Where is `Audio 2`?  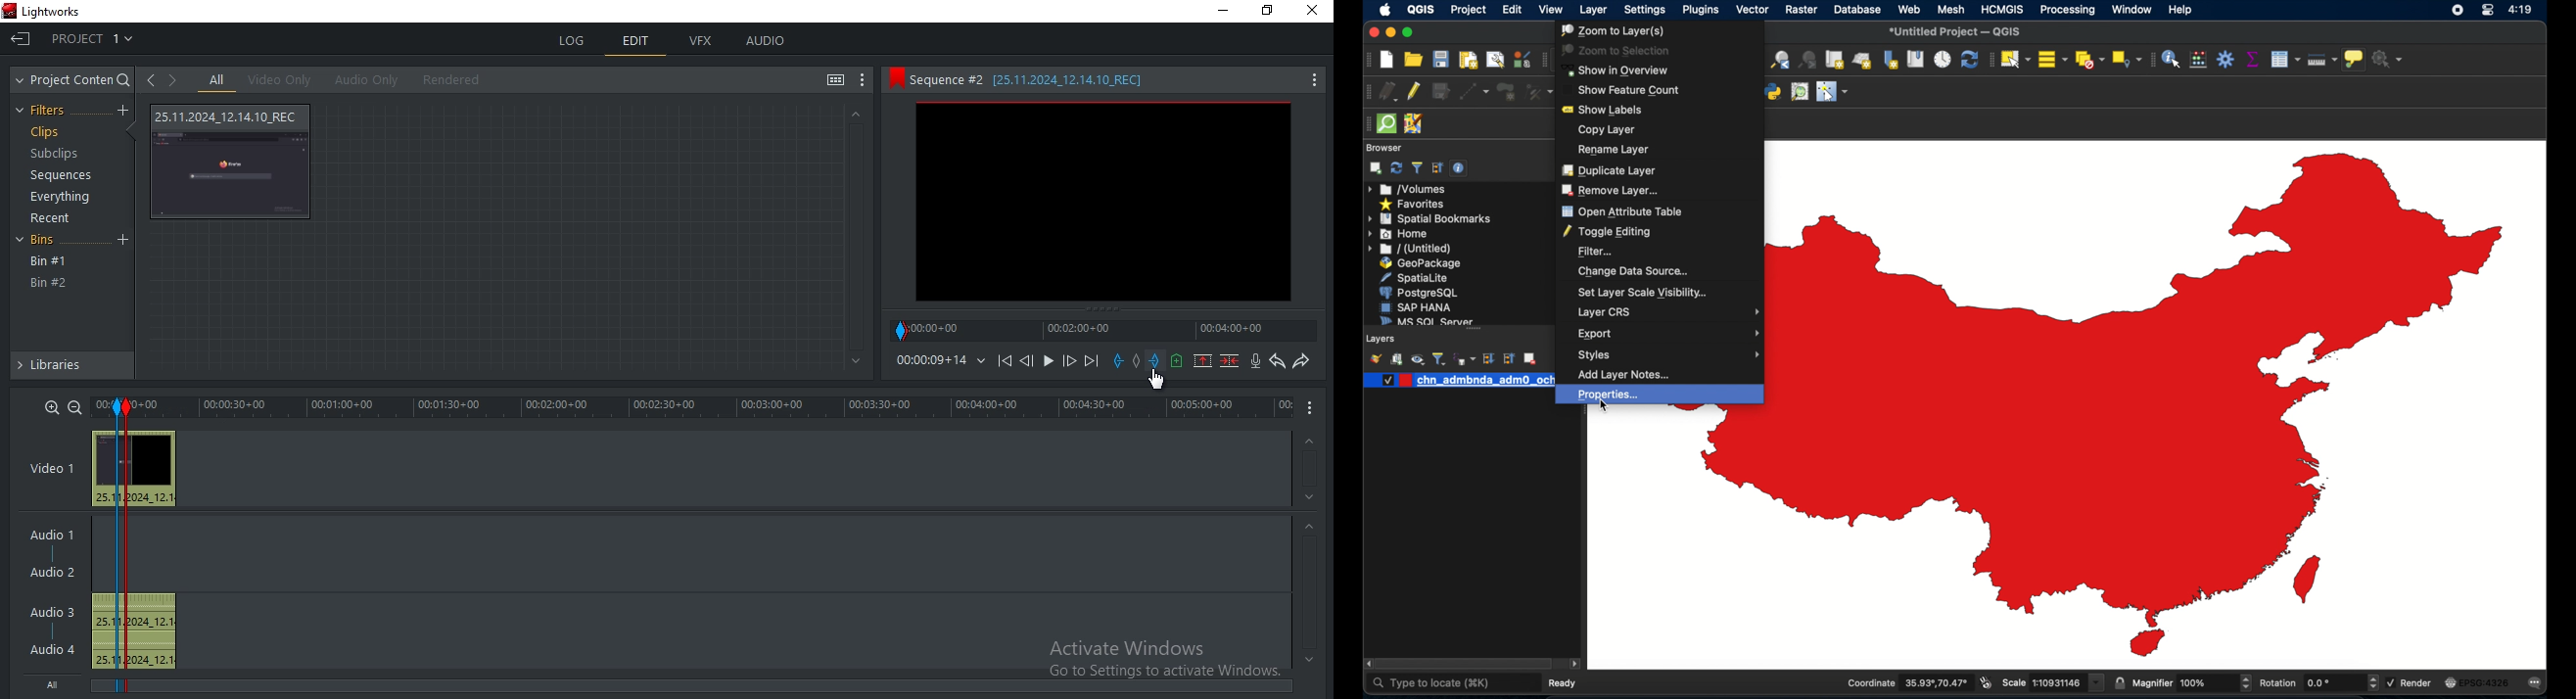
Audio 2 is located at coordinates (60, 573).